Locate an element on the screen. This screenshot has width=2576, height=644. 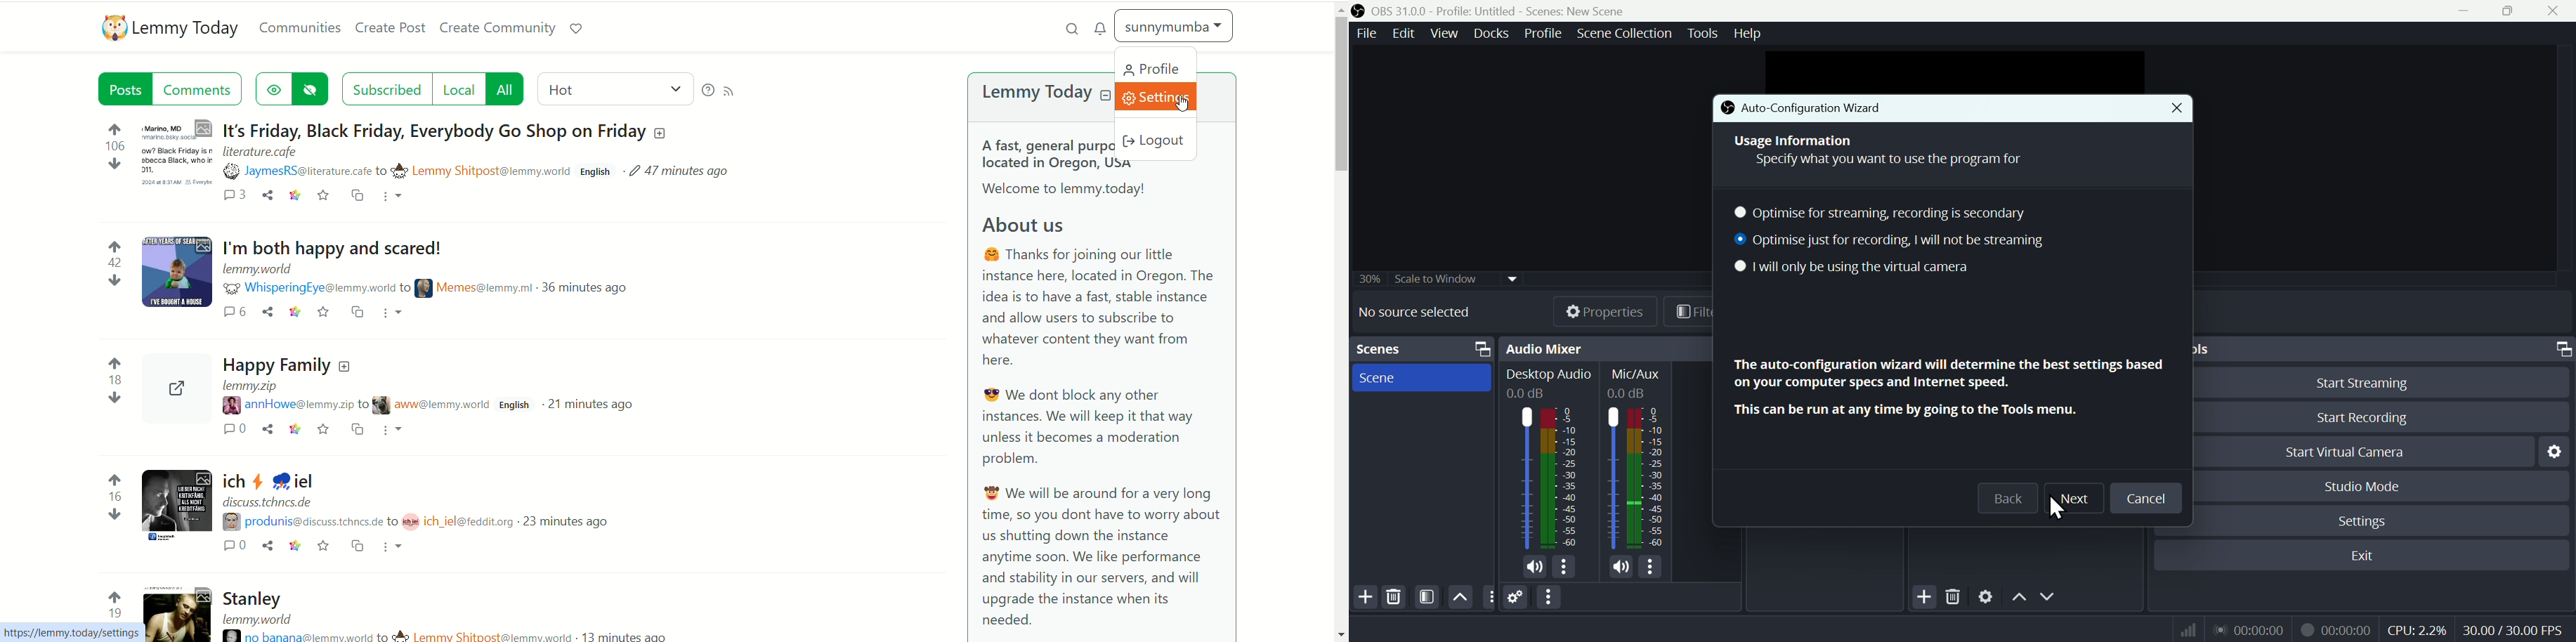
30% is located at coordinates (1367, 278).